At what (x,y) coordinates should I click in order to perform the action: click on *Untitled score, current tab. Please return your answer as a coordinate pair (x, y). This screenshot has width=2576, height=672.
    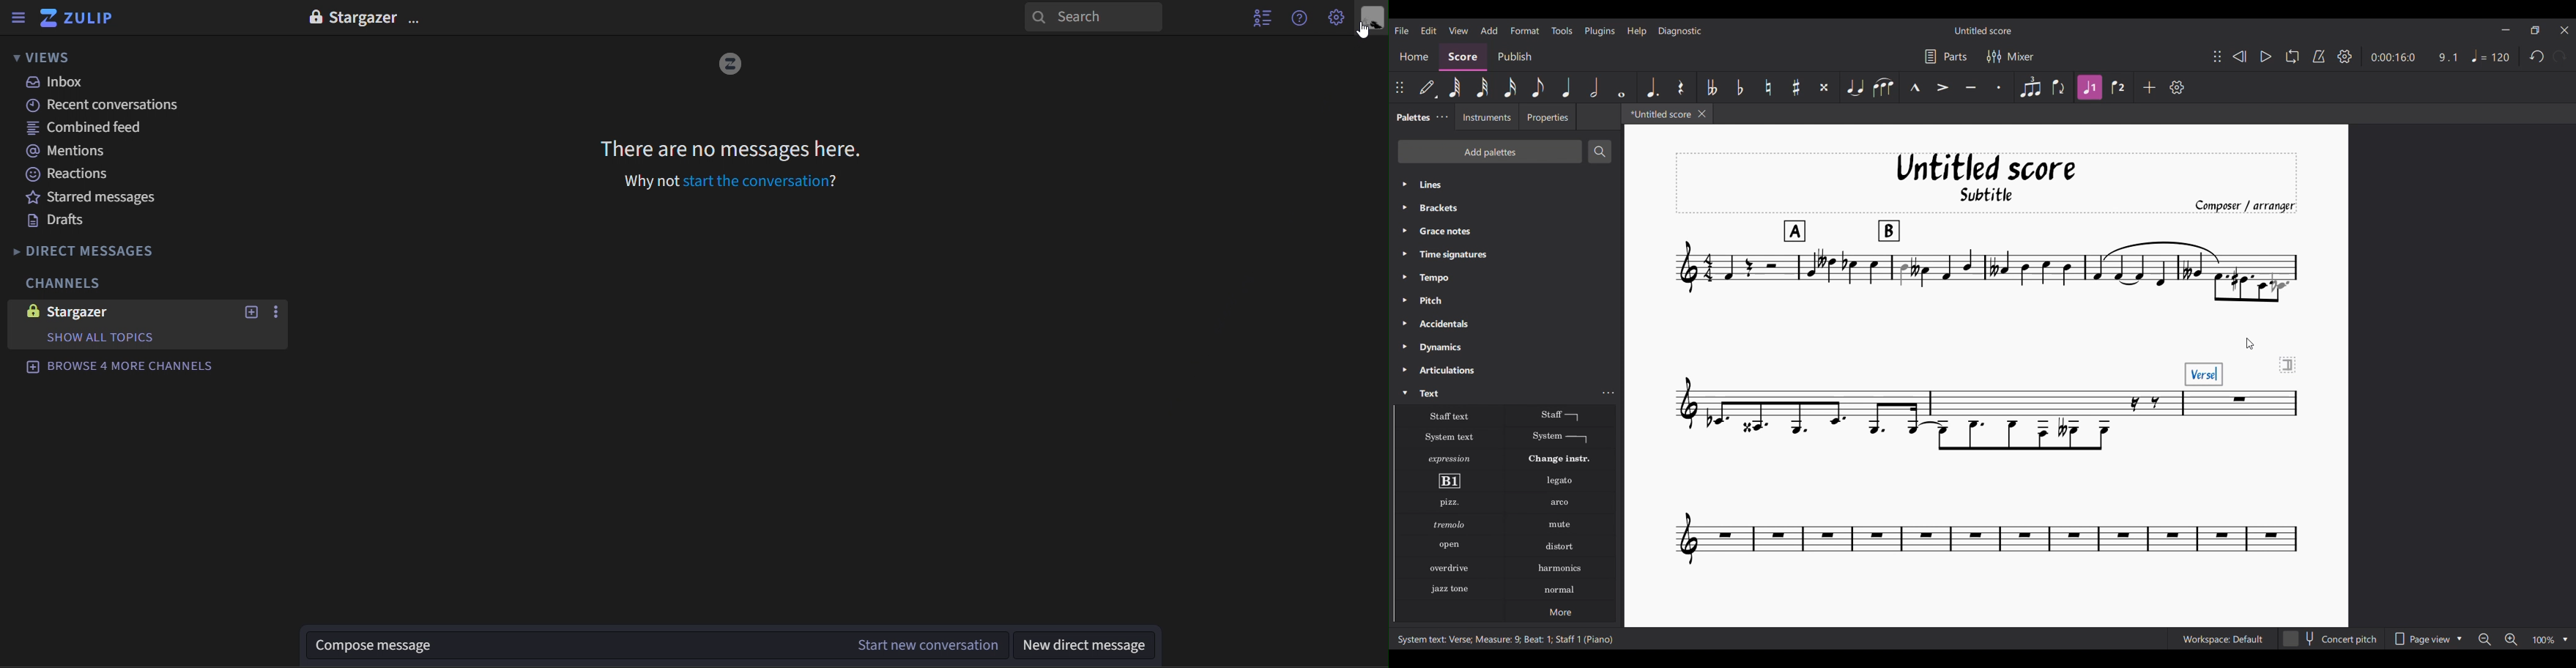
    Looking at the image, I should click on (1658, 113).